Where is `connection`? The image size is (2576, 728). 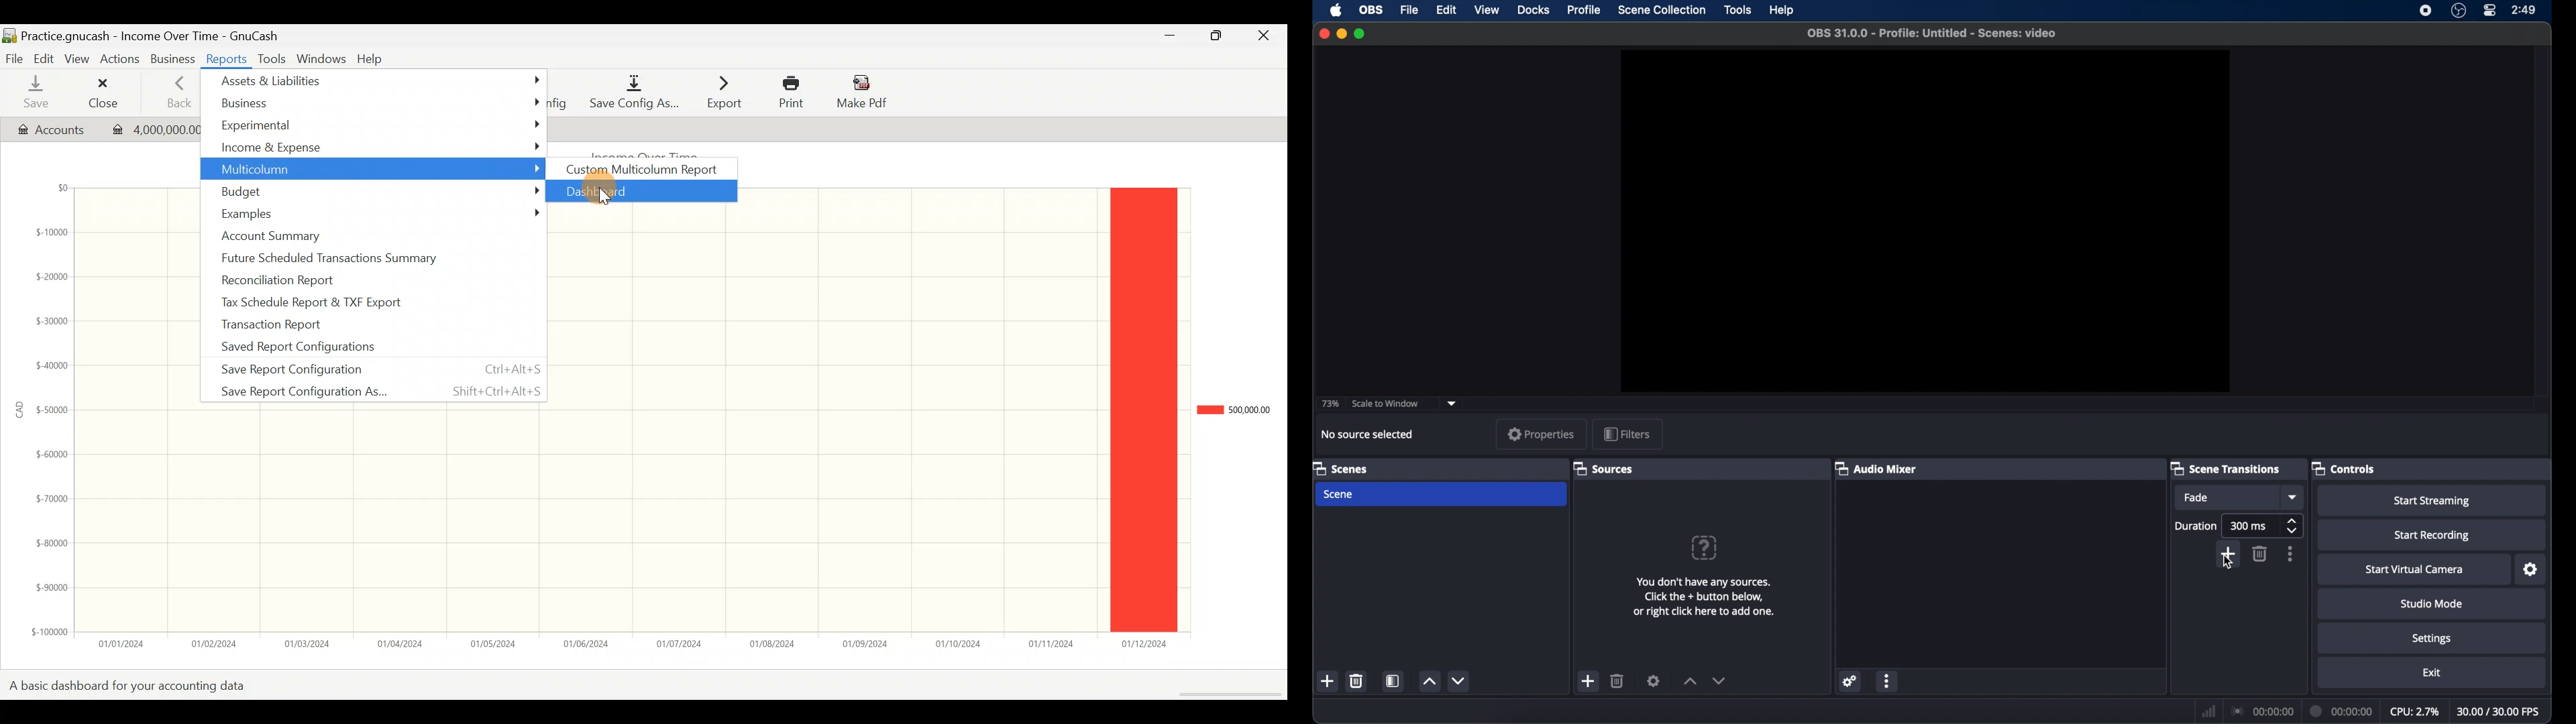 connection is located at coordinates (2261, 711).